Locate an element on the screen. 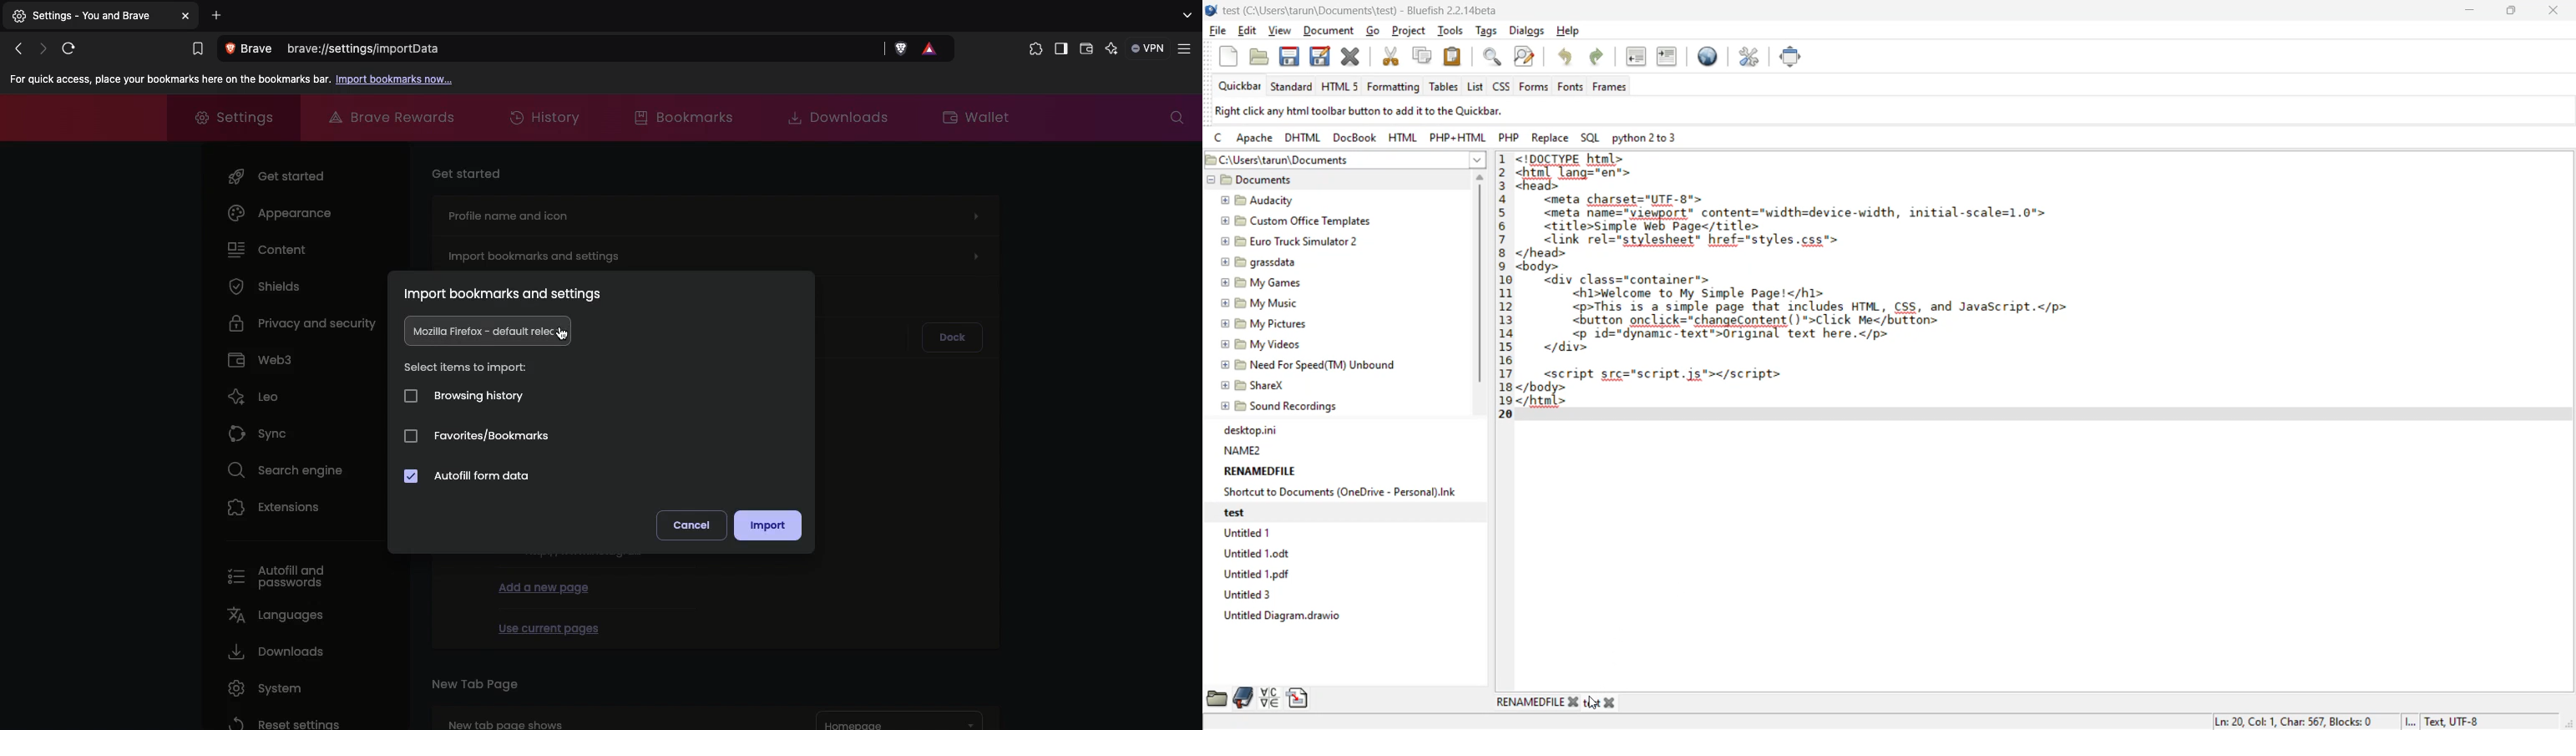 The width and height of the screenshot is (2576, 756). Audacity is located at coordinates (1256, 198).